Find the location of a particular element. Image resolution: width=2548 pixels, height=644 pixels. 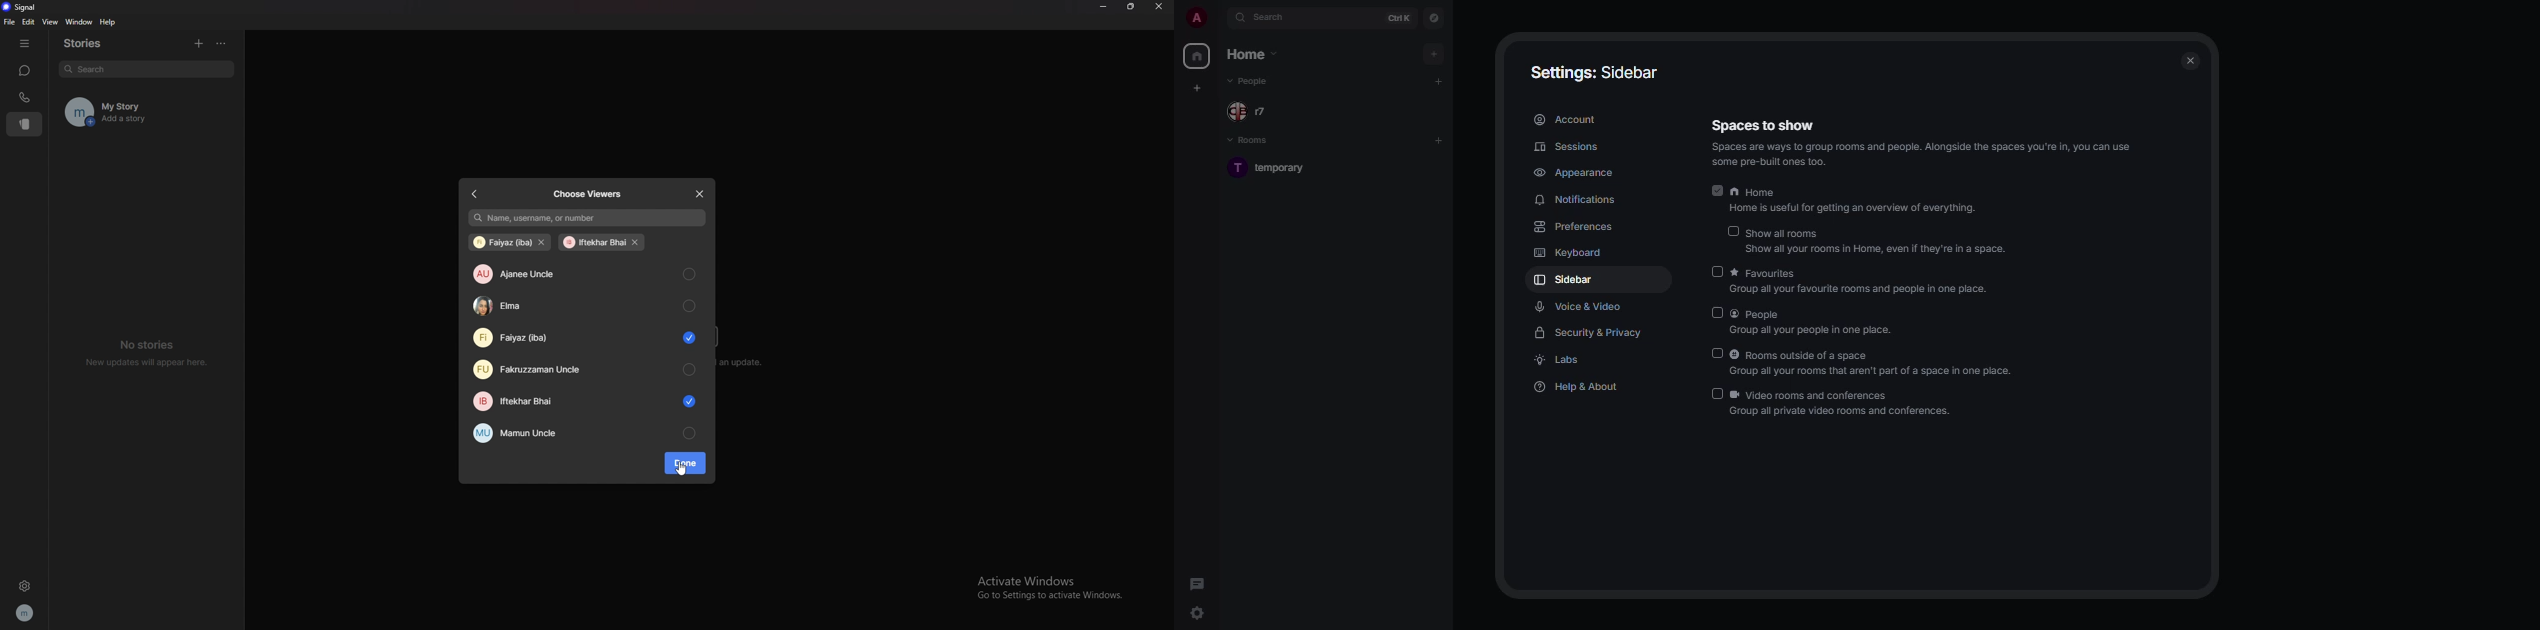

choose viewers is located at coordinates (590, 193).